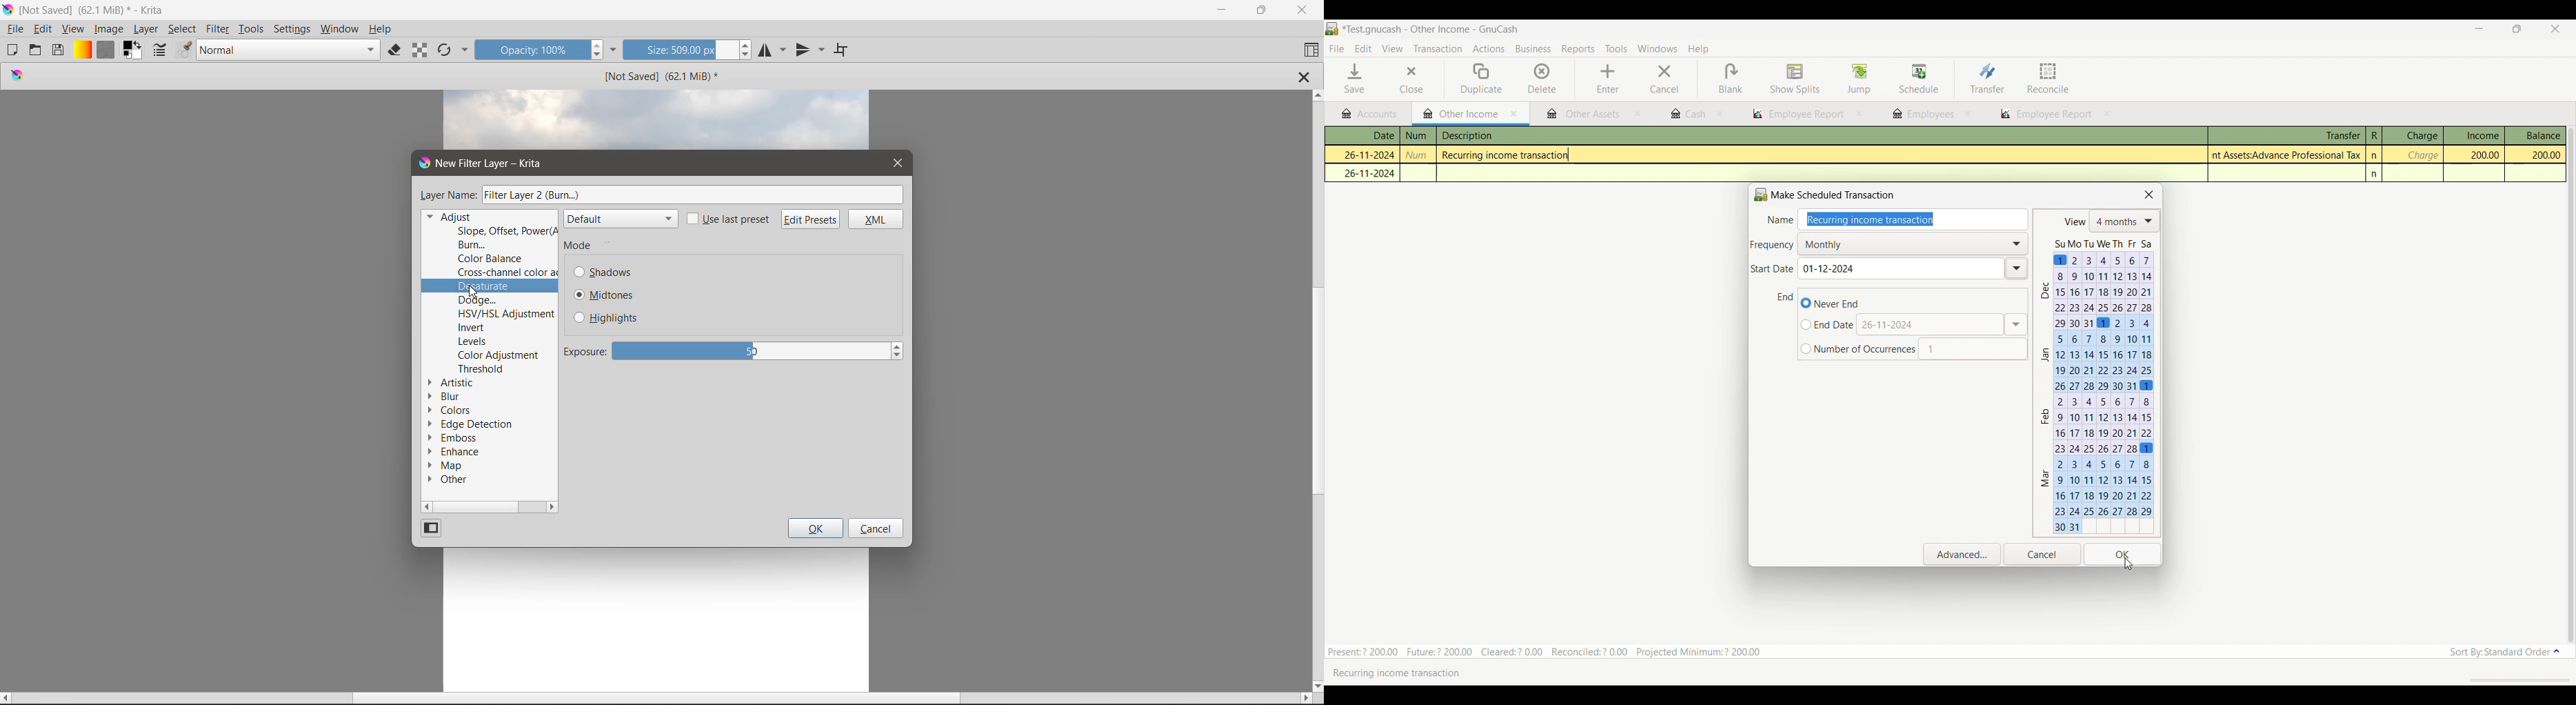 Image resolution: width=2576 pixels, height=728 pixels. I want to click on Enter name of transaction, so click(1916, 220).